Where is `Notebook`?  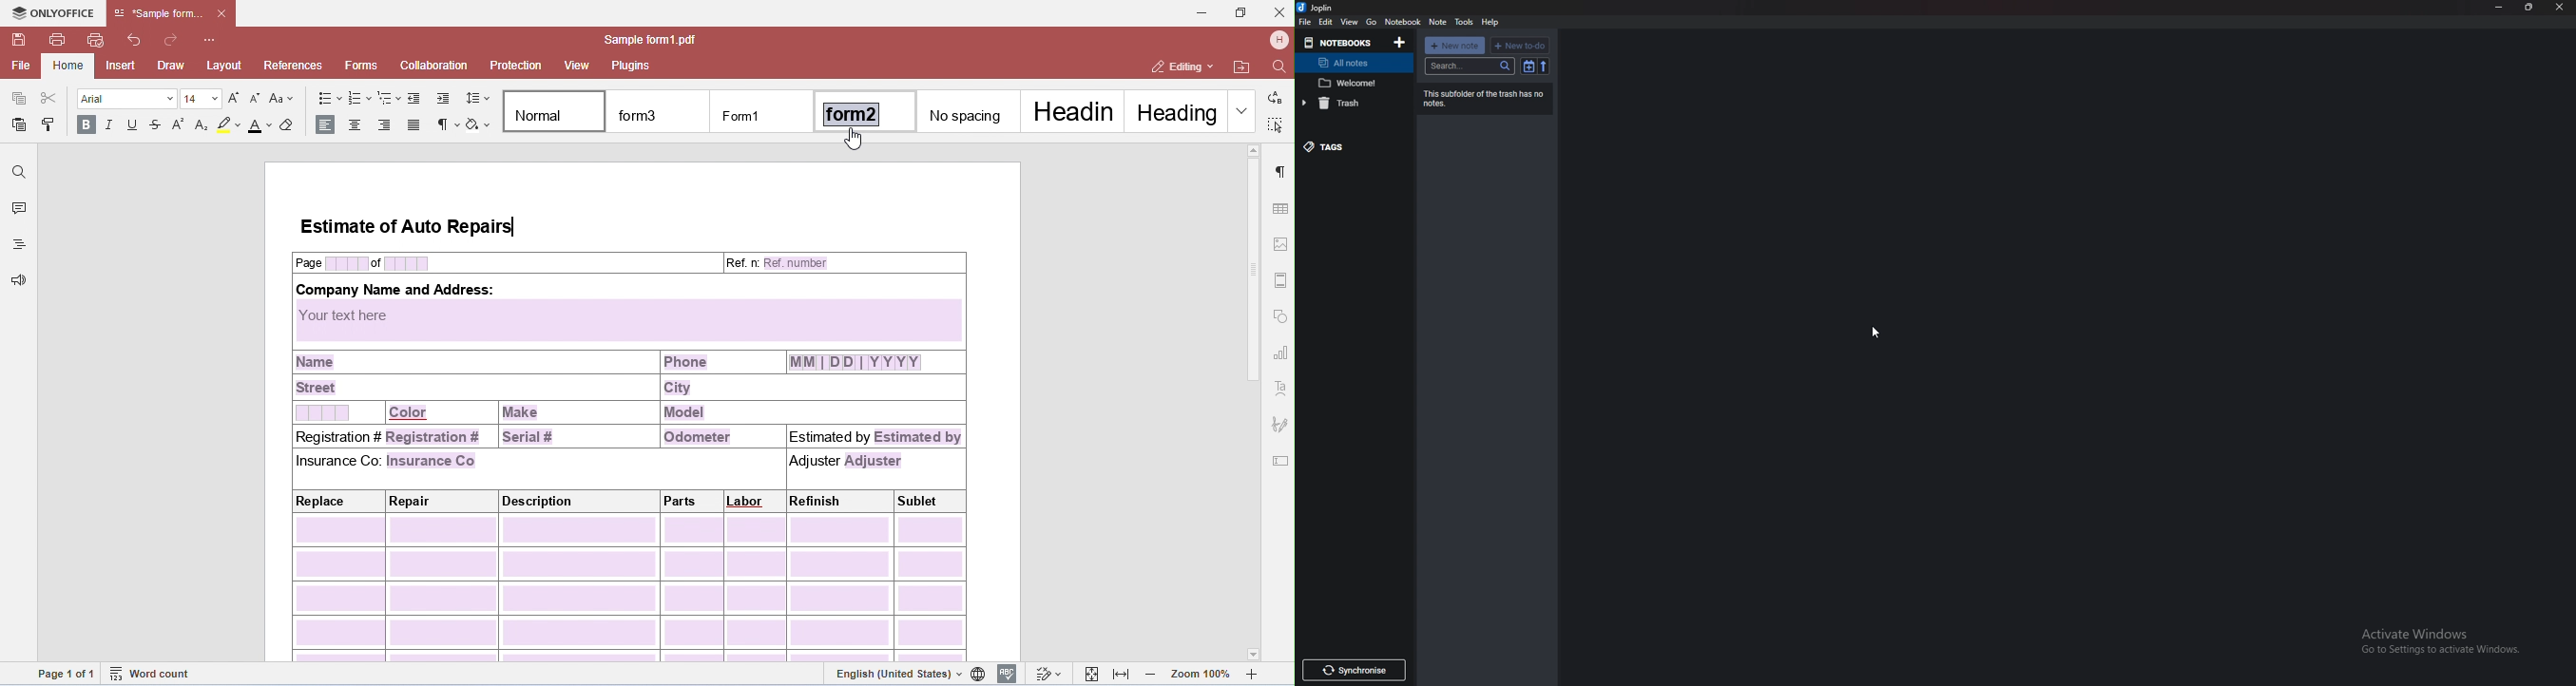 Notebook is located at coordinates (1401, 23).